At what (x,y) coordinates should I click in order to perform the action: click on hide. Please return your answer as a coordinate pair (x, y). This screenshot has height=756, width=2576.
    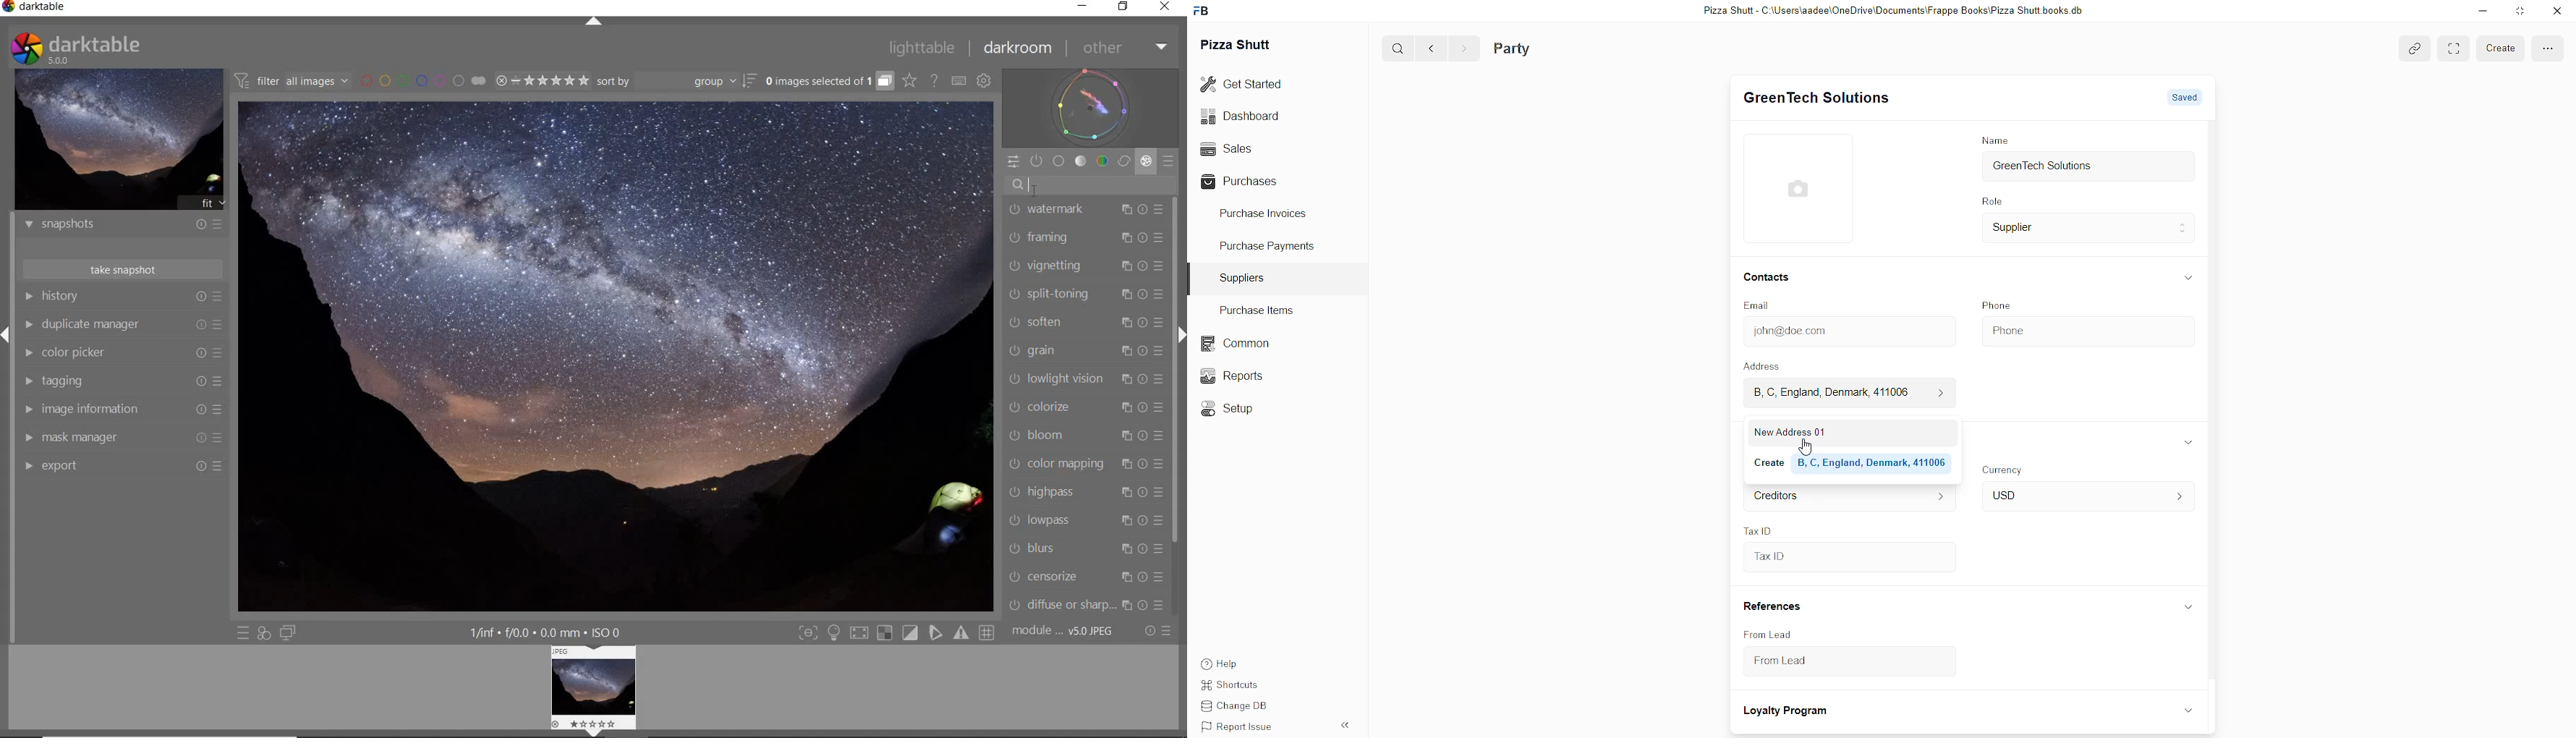
    Looking at the image, I should click on (2185, 710).